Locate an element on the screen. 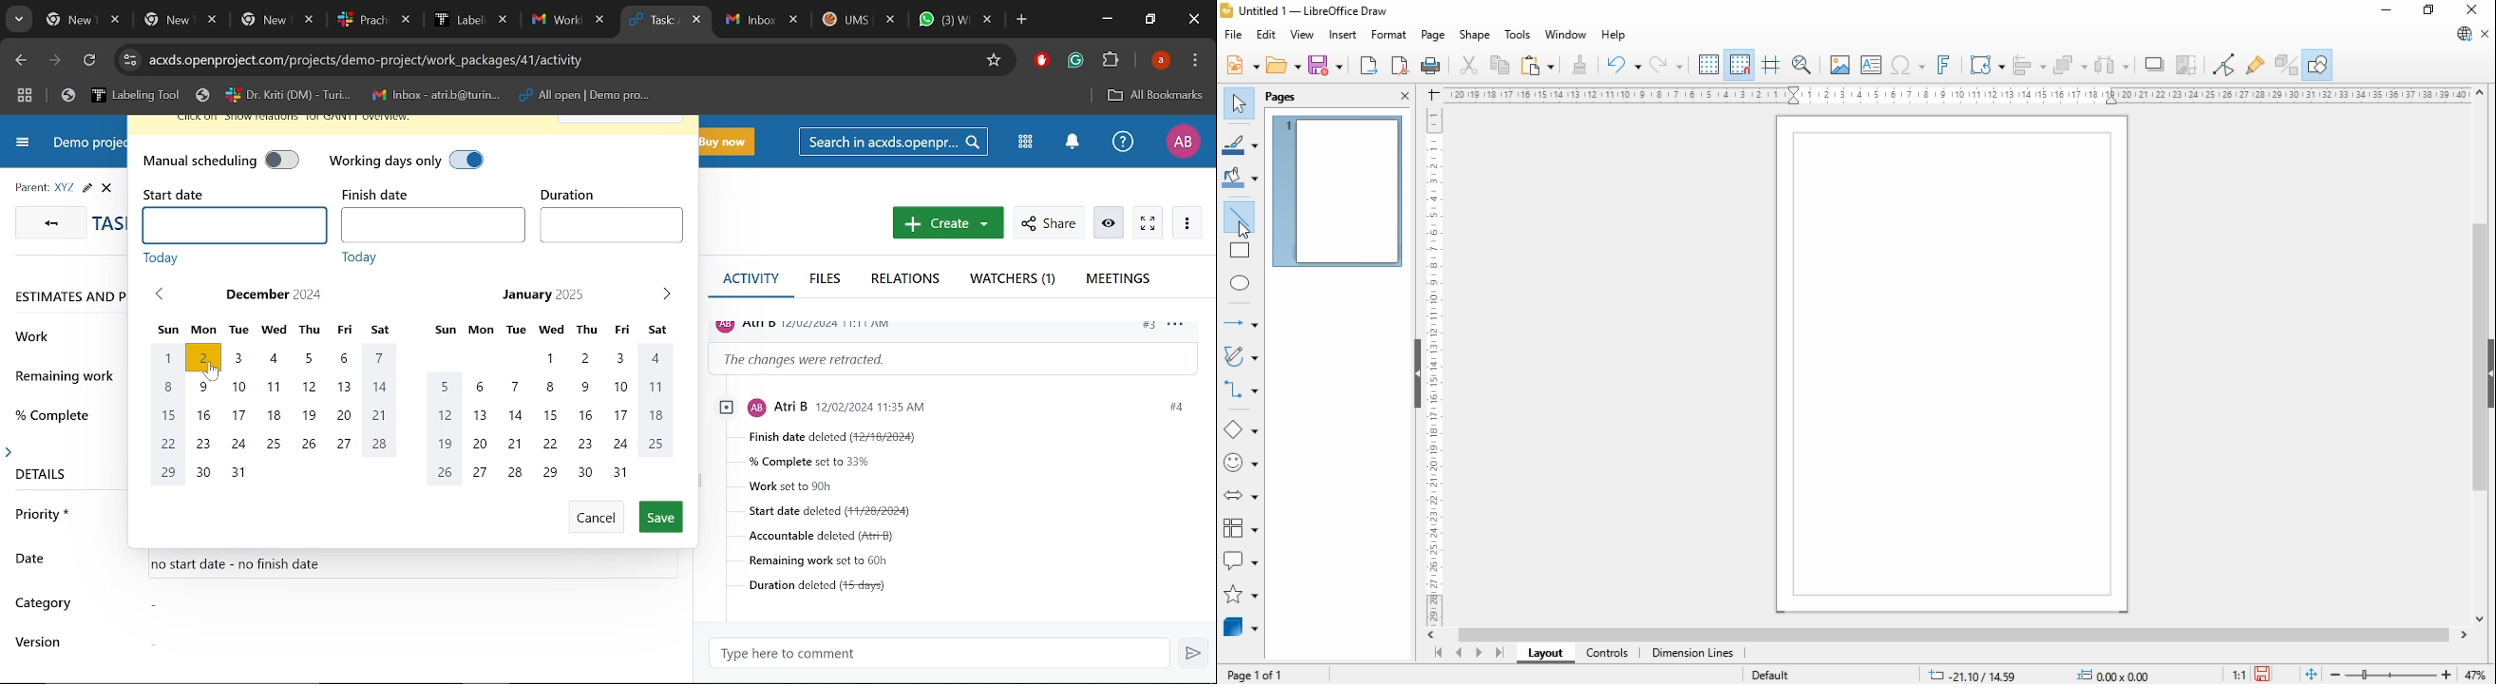  show draw functions is located at coordinates (2319, 64).